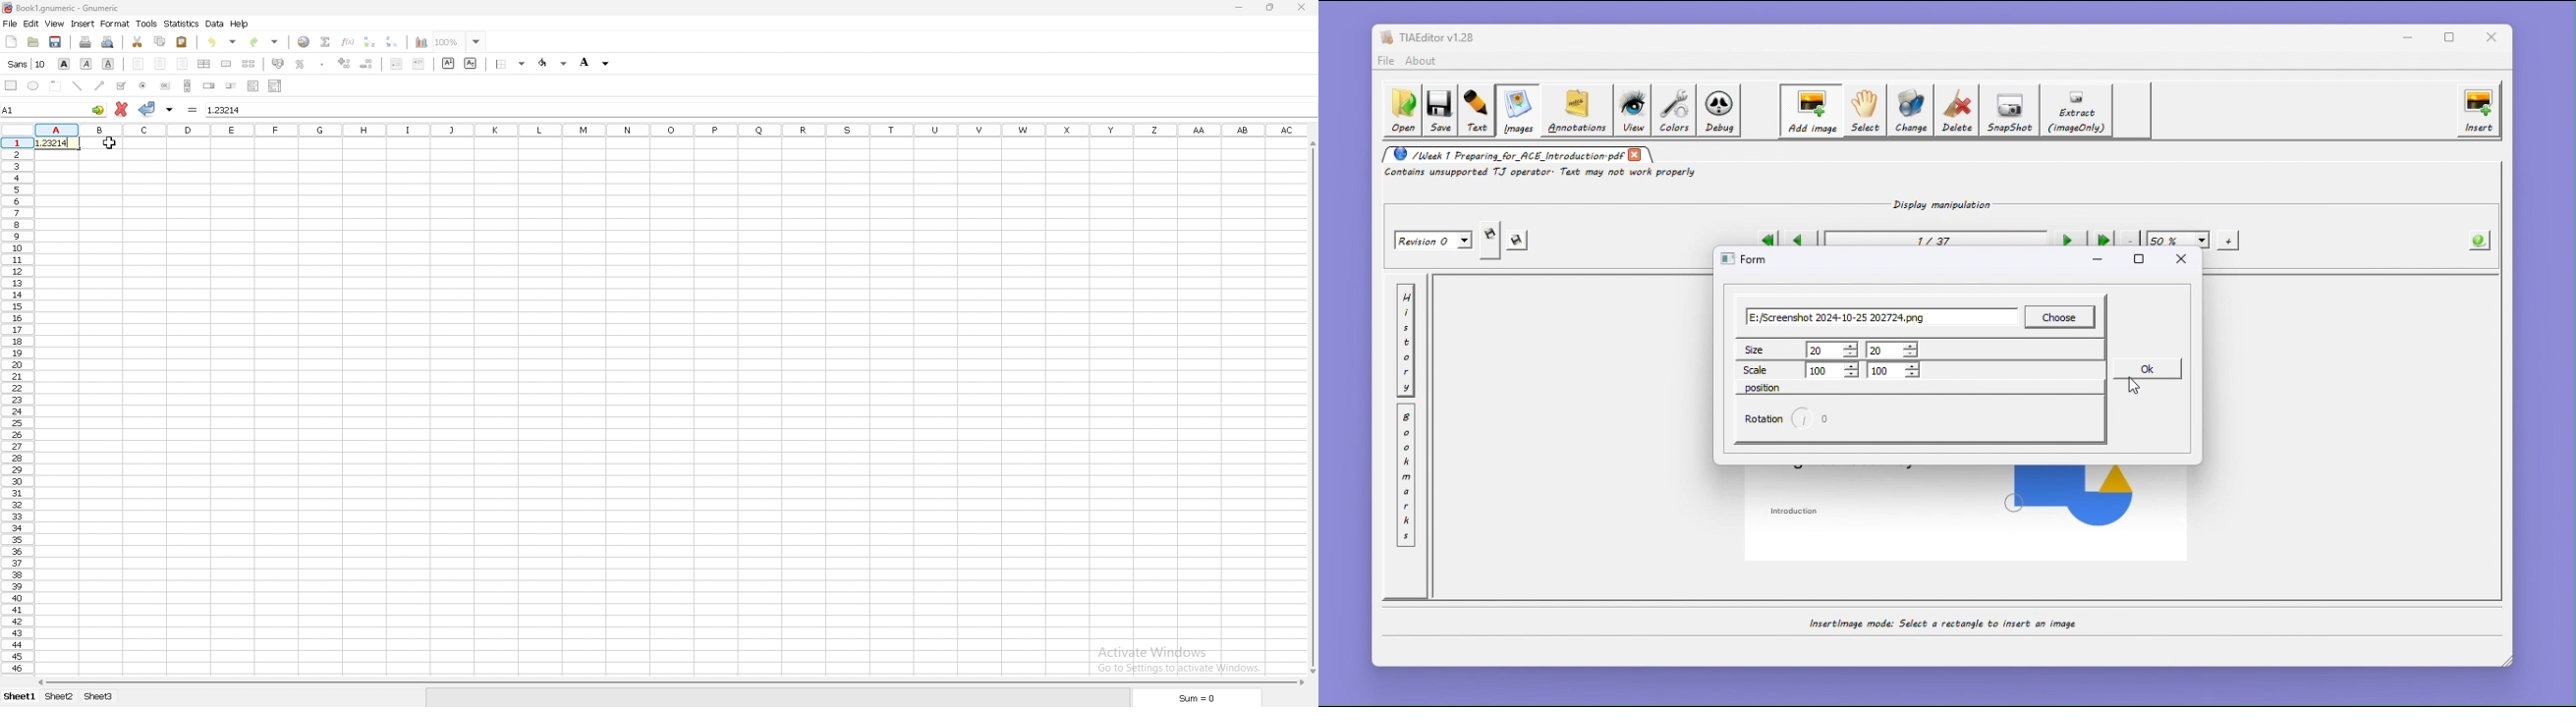 Image resolution: width=2576 pixels, height=728 pixels. I want to click on columns, so click(672, 127).